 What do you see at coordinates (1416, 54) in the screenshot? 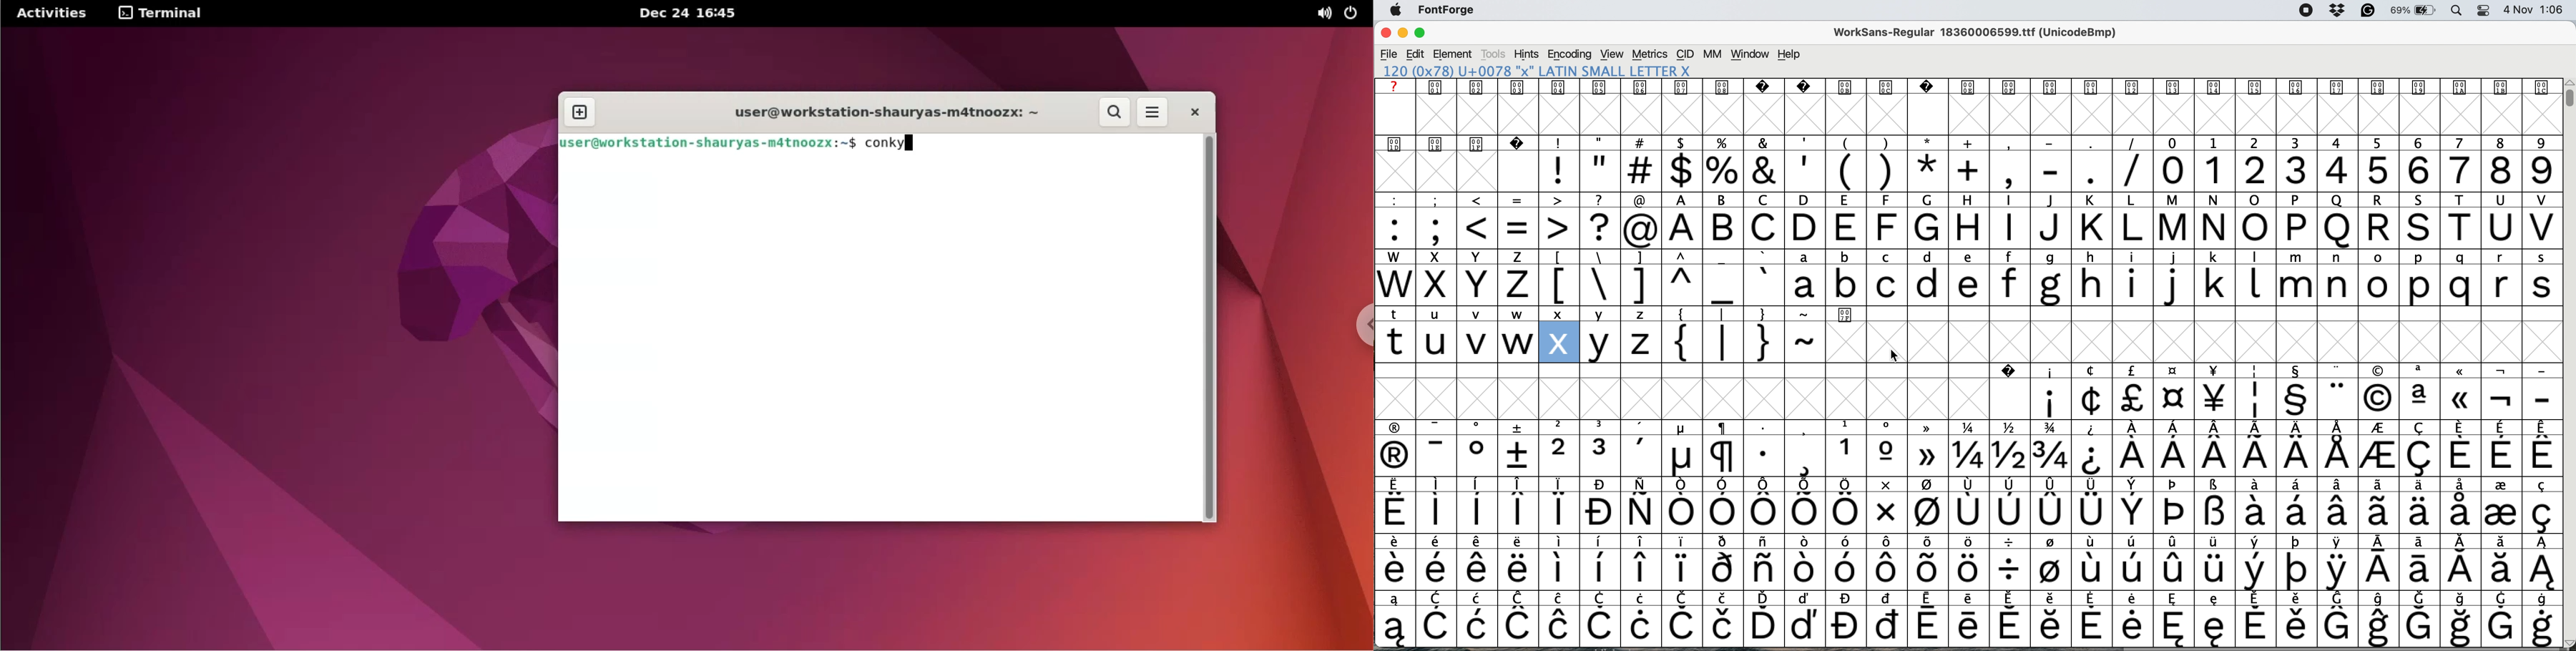
I see `edit` at bounding box center [1416, 54].